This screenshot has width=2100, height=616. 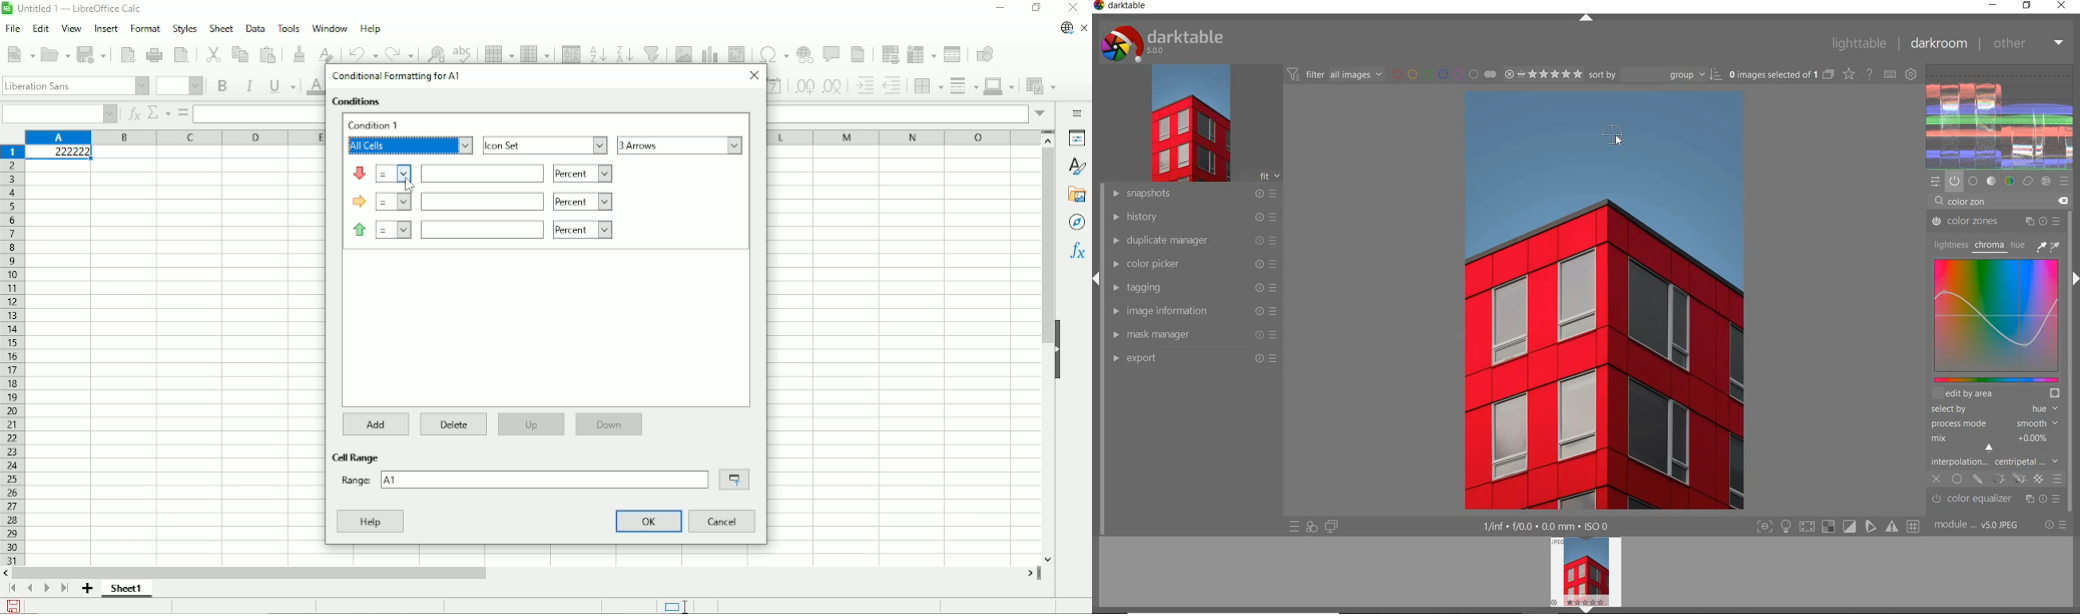 I want to click on icon condition, so click(x=448, y=228).